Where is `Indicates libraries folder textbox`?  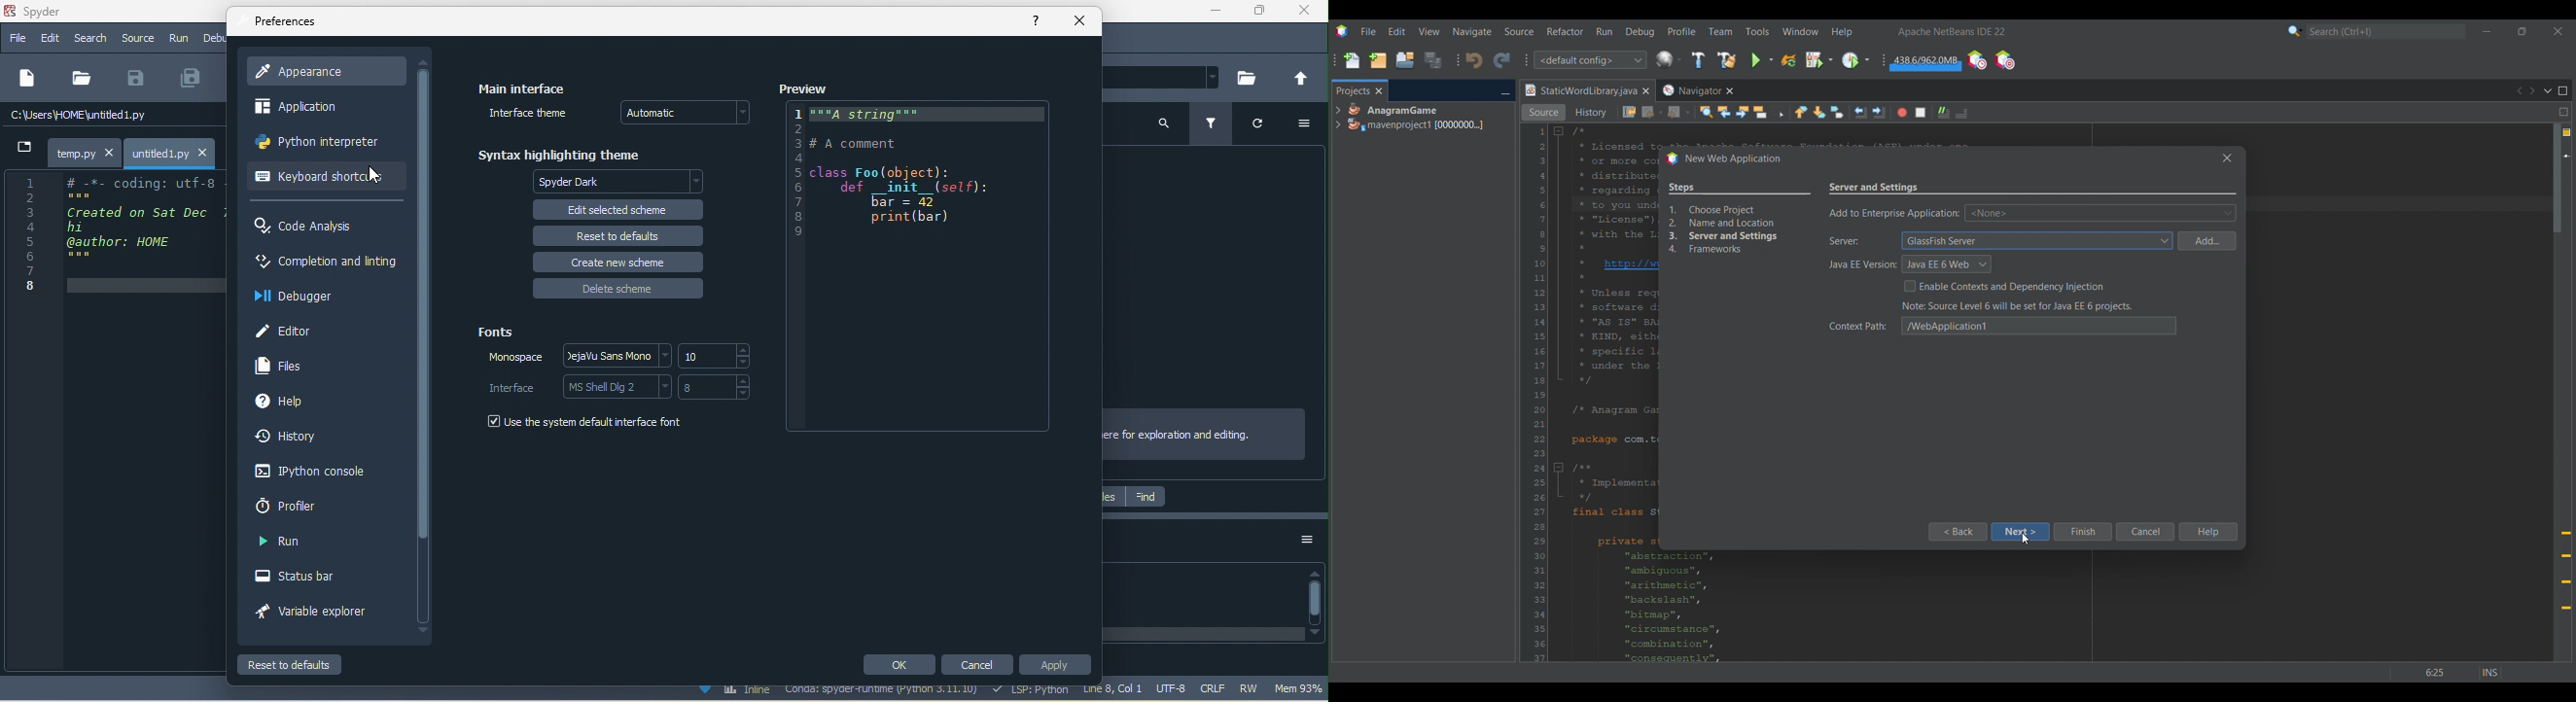 Indicates libraries folder textbox is located at coordinates (1861, 324).